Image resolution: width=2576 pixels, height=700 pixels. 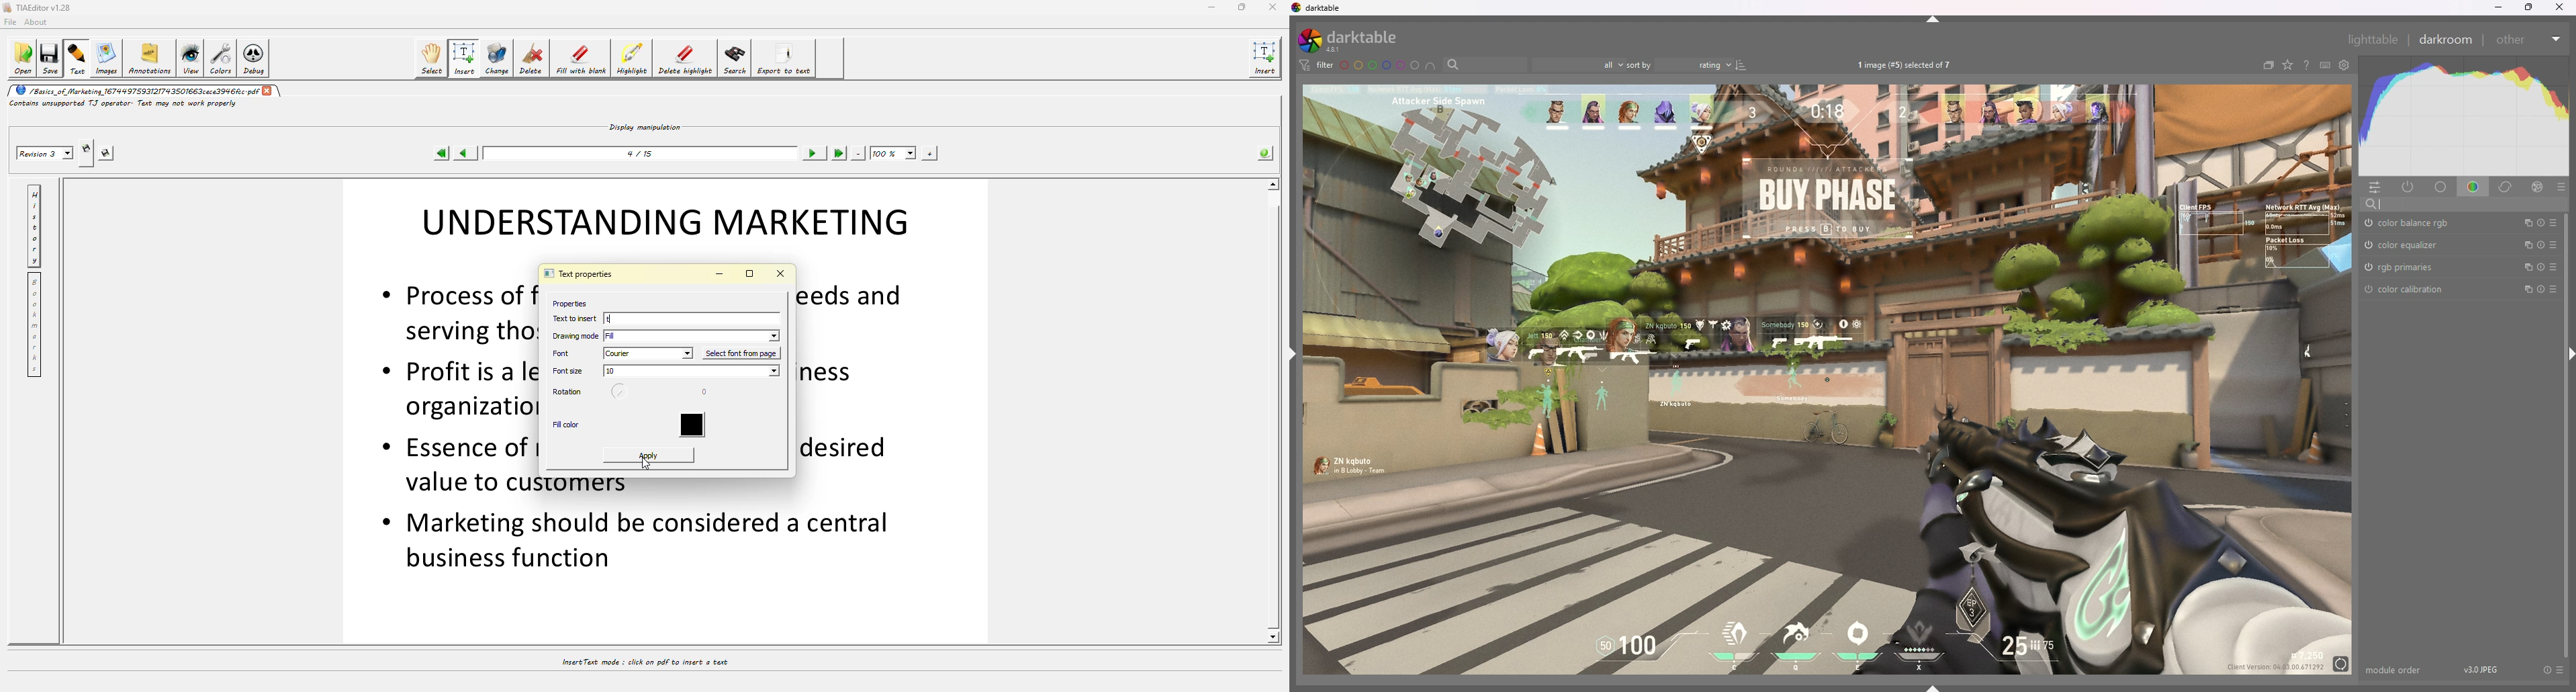 What do you see at coordinates (2498, 7) in the screenshot?
I see `minimize` at bounding box center [2498, 7].